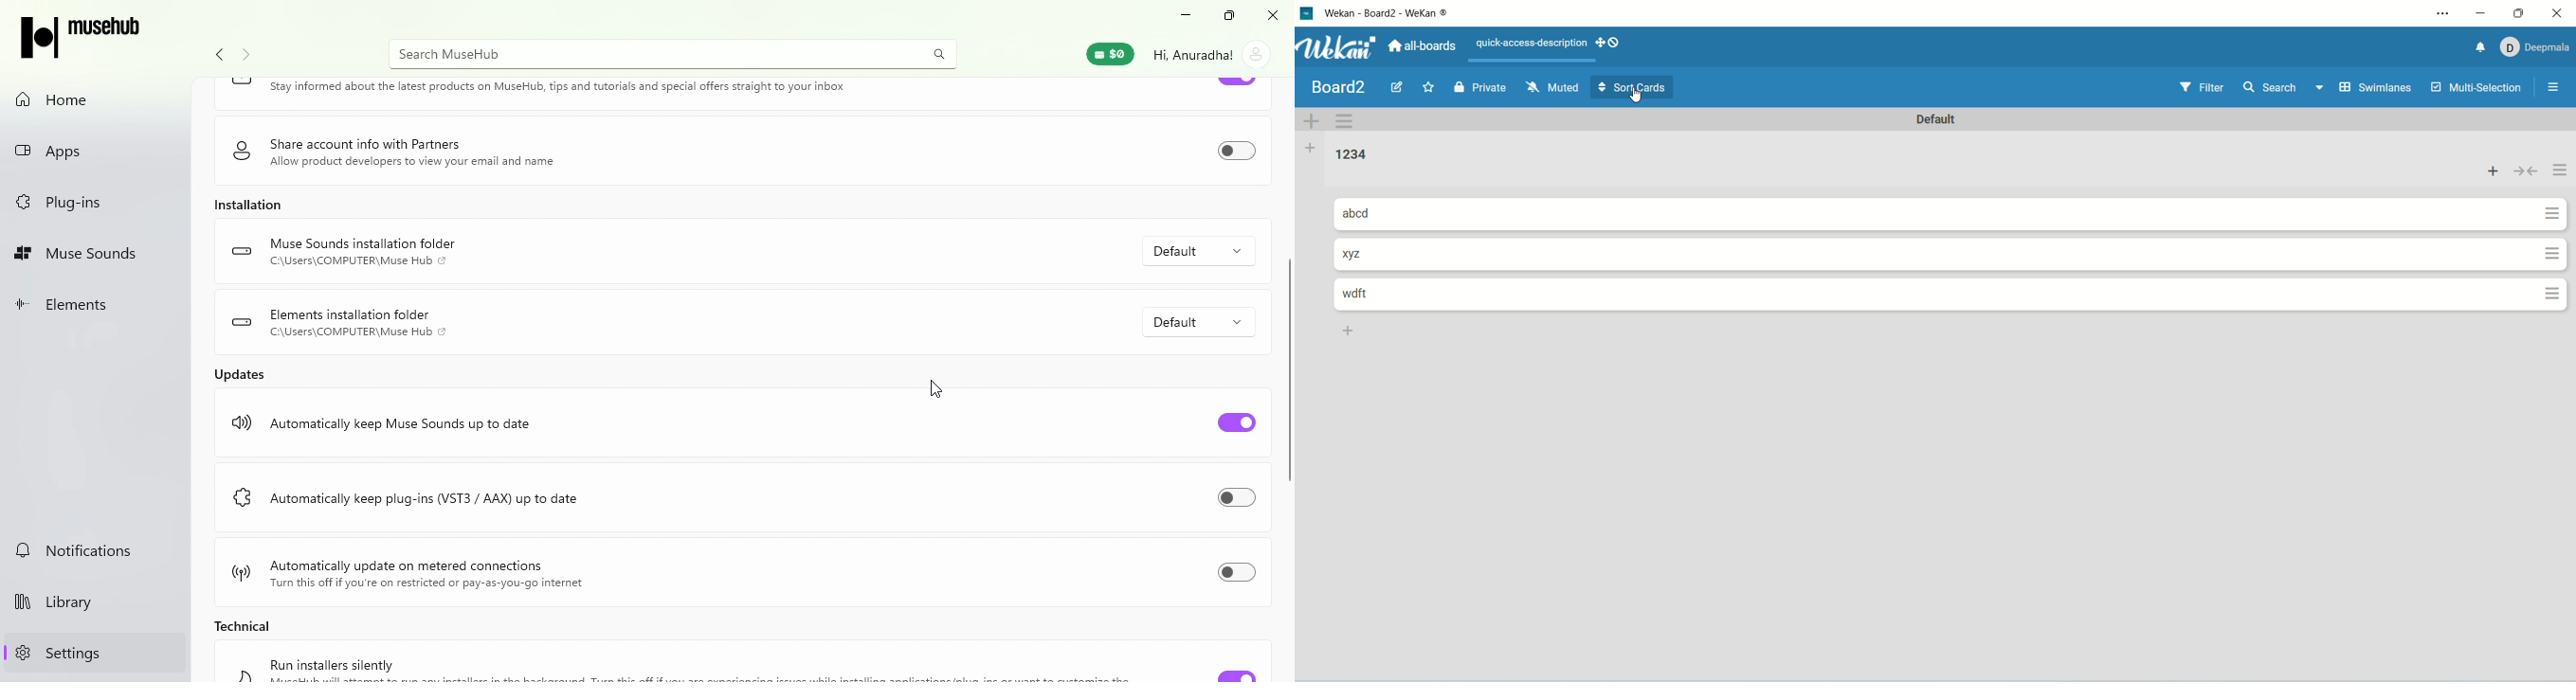  What do you see at coordinates (2525, 174) in the screenshot?
I see `collapse` at bounding box center [2525, 174].